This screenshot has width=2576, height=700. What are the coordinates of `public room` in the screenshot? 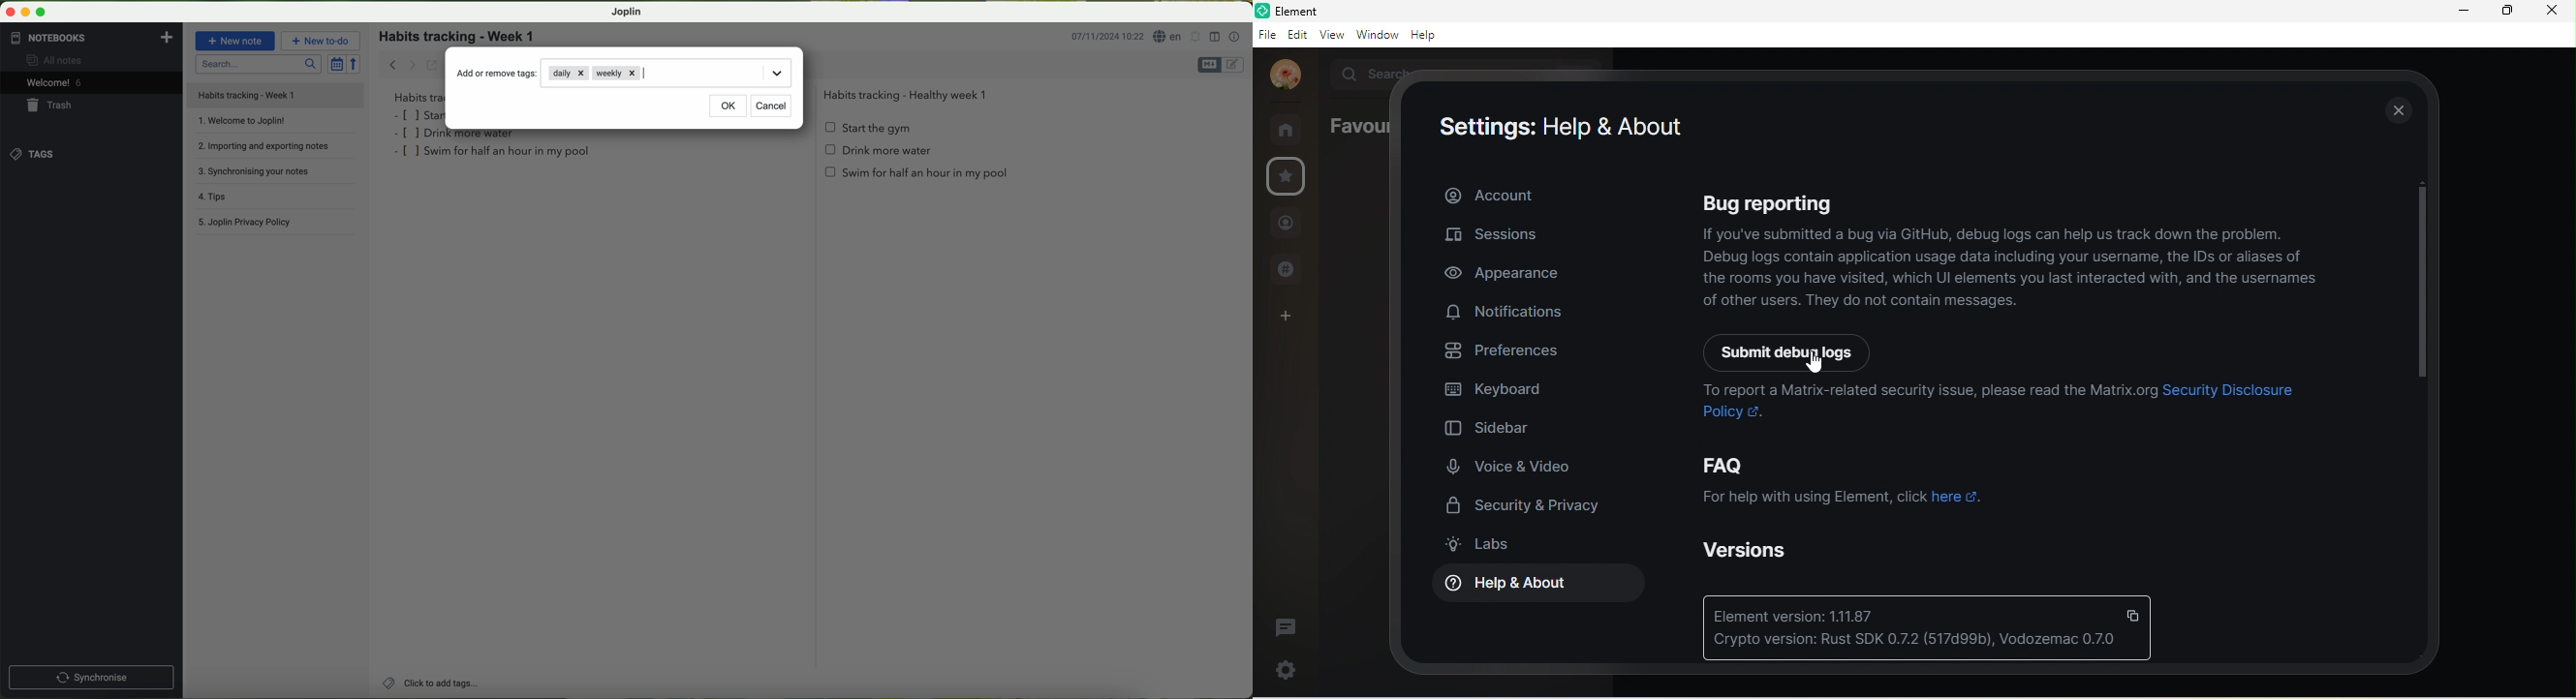 It's located at (1285, 269).